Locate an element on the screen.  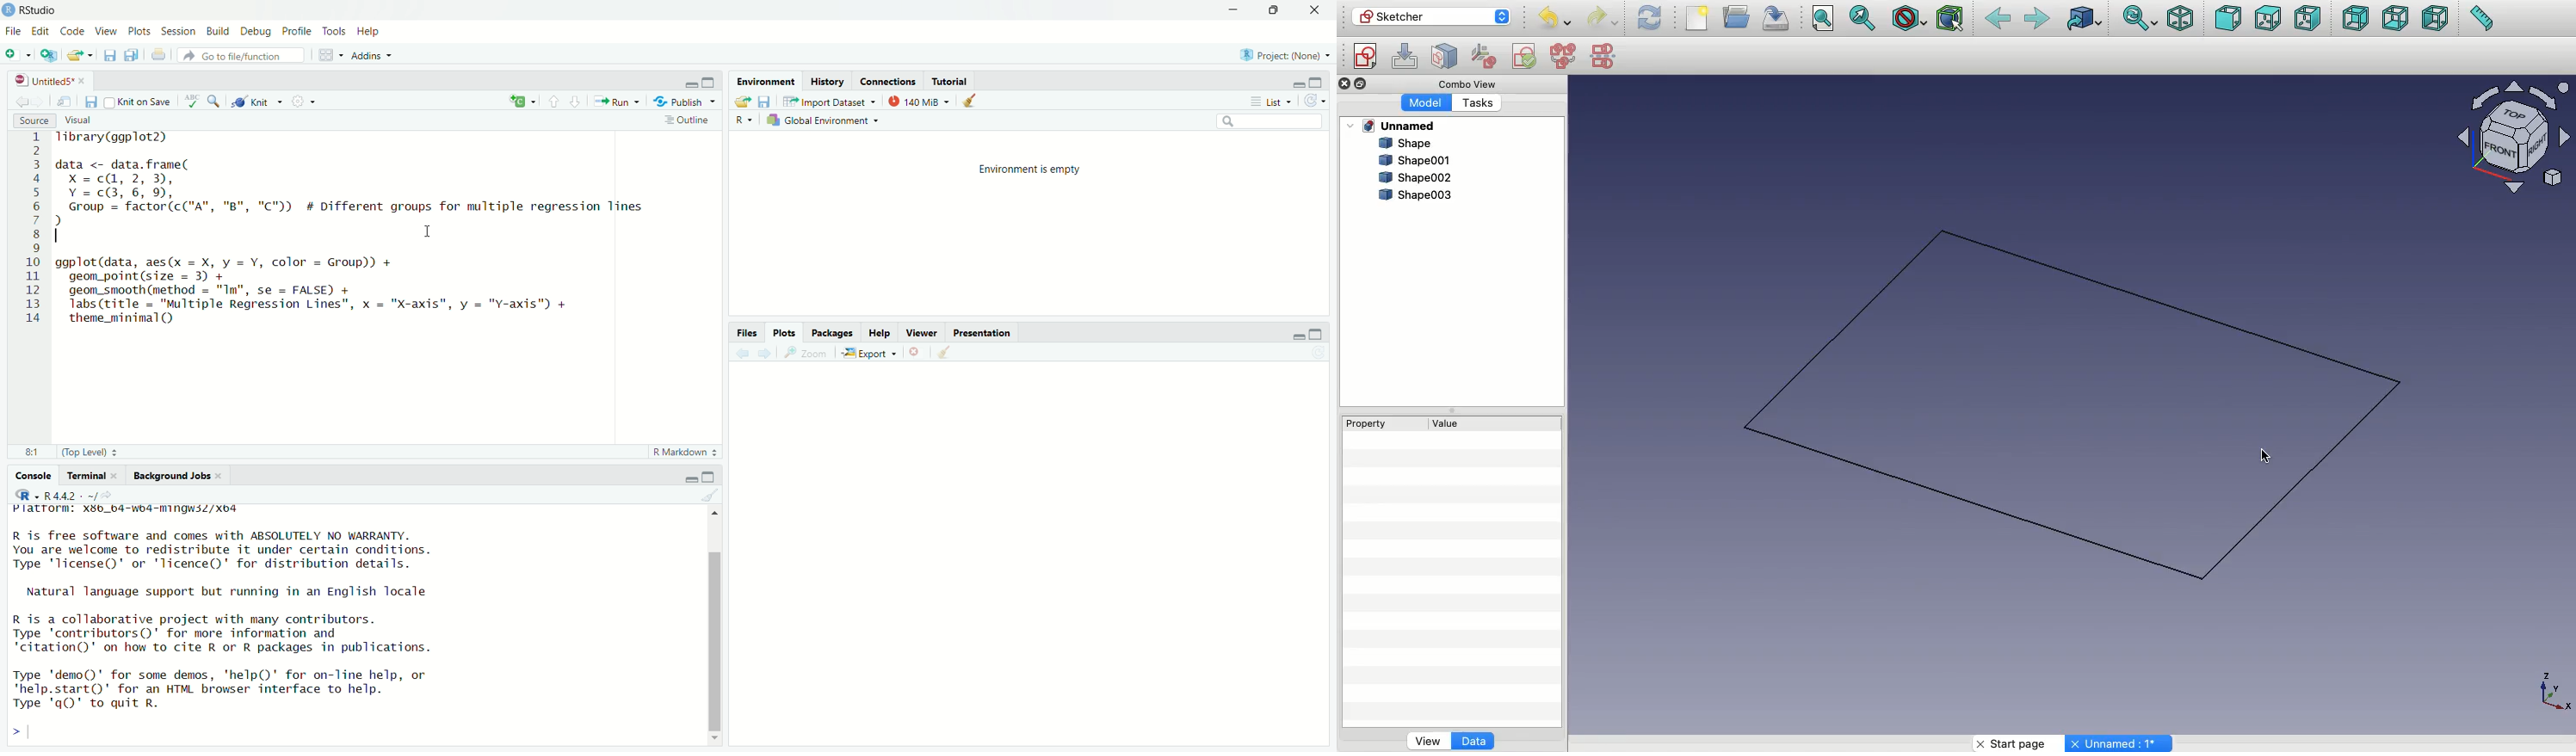
scroll bar is located at coordinates (712, 622).